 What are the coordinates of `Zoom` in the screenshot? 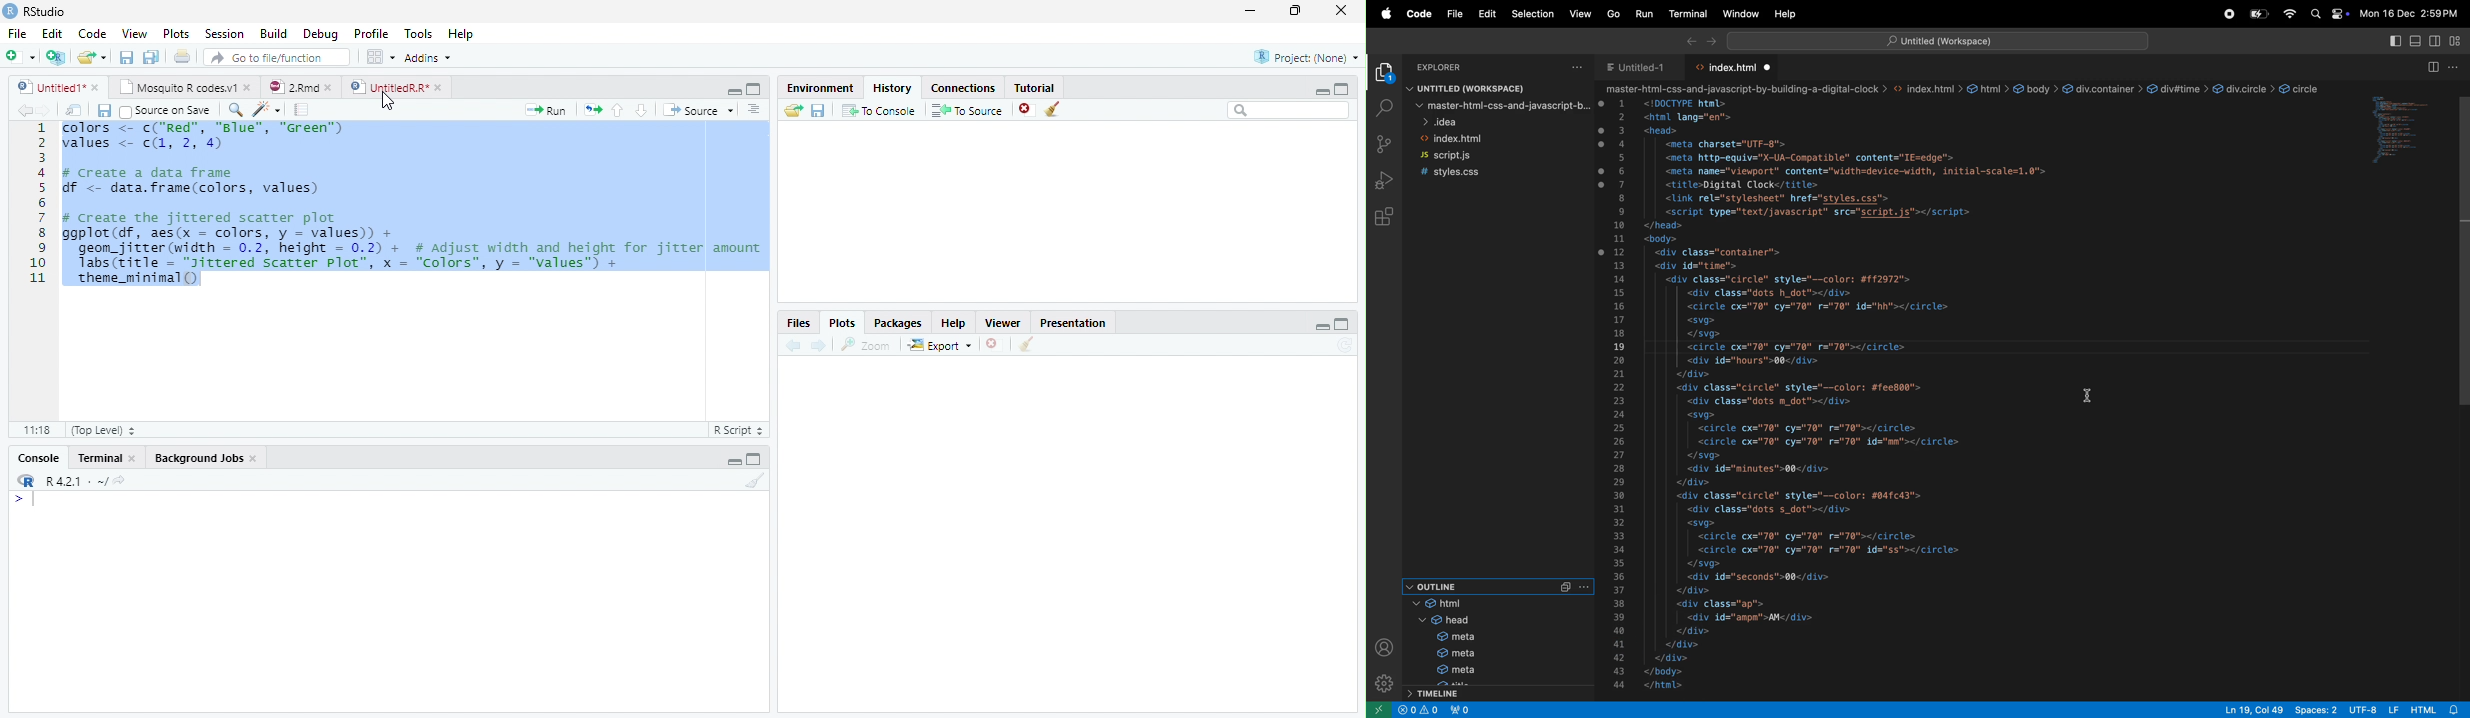 It's located at (866, 345).